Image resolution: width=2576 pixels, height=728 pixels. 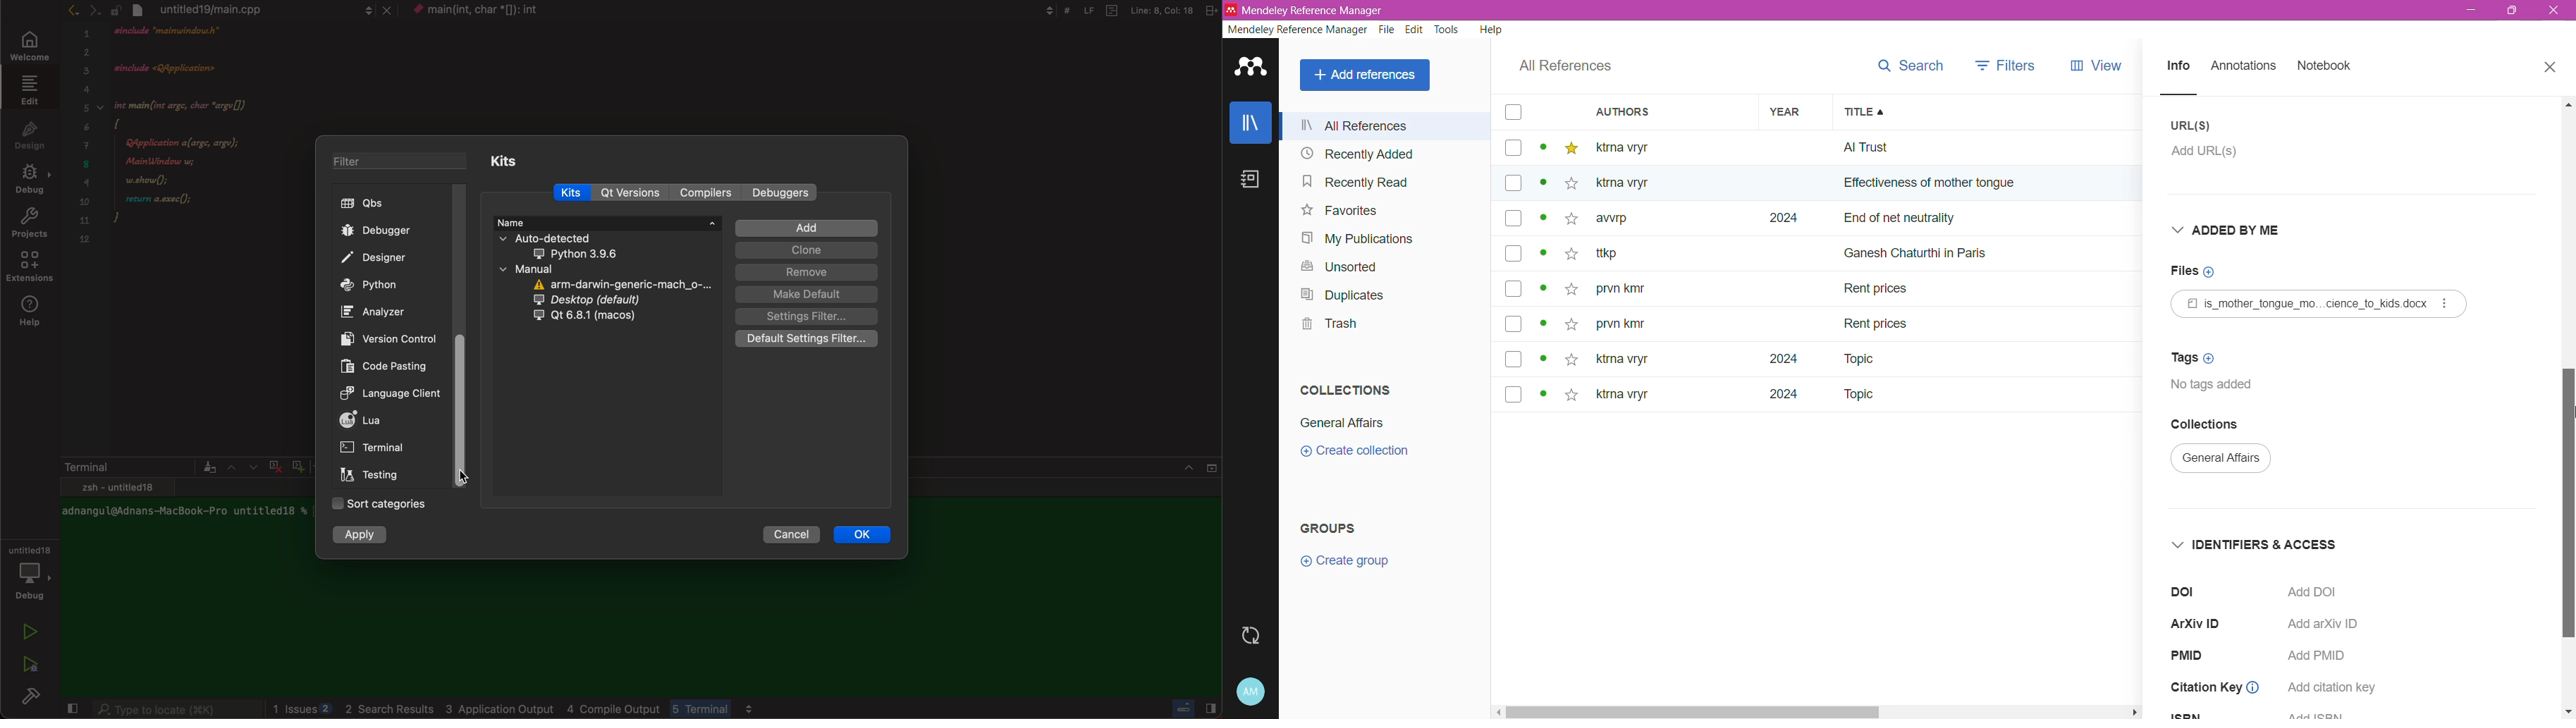 I want to click on views , so click(x=2106, y=66).